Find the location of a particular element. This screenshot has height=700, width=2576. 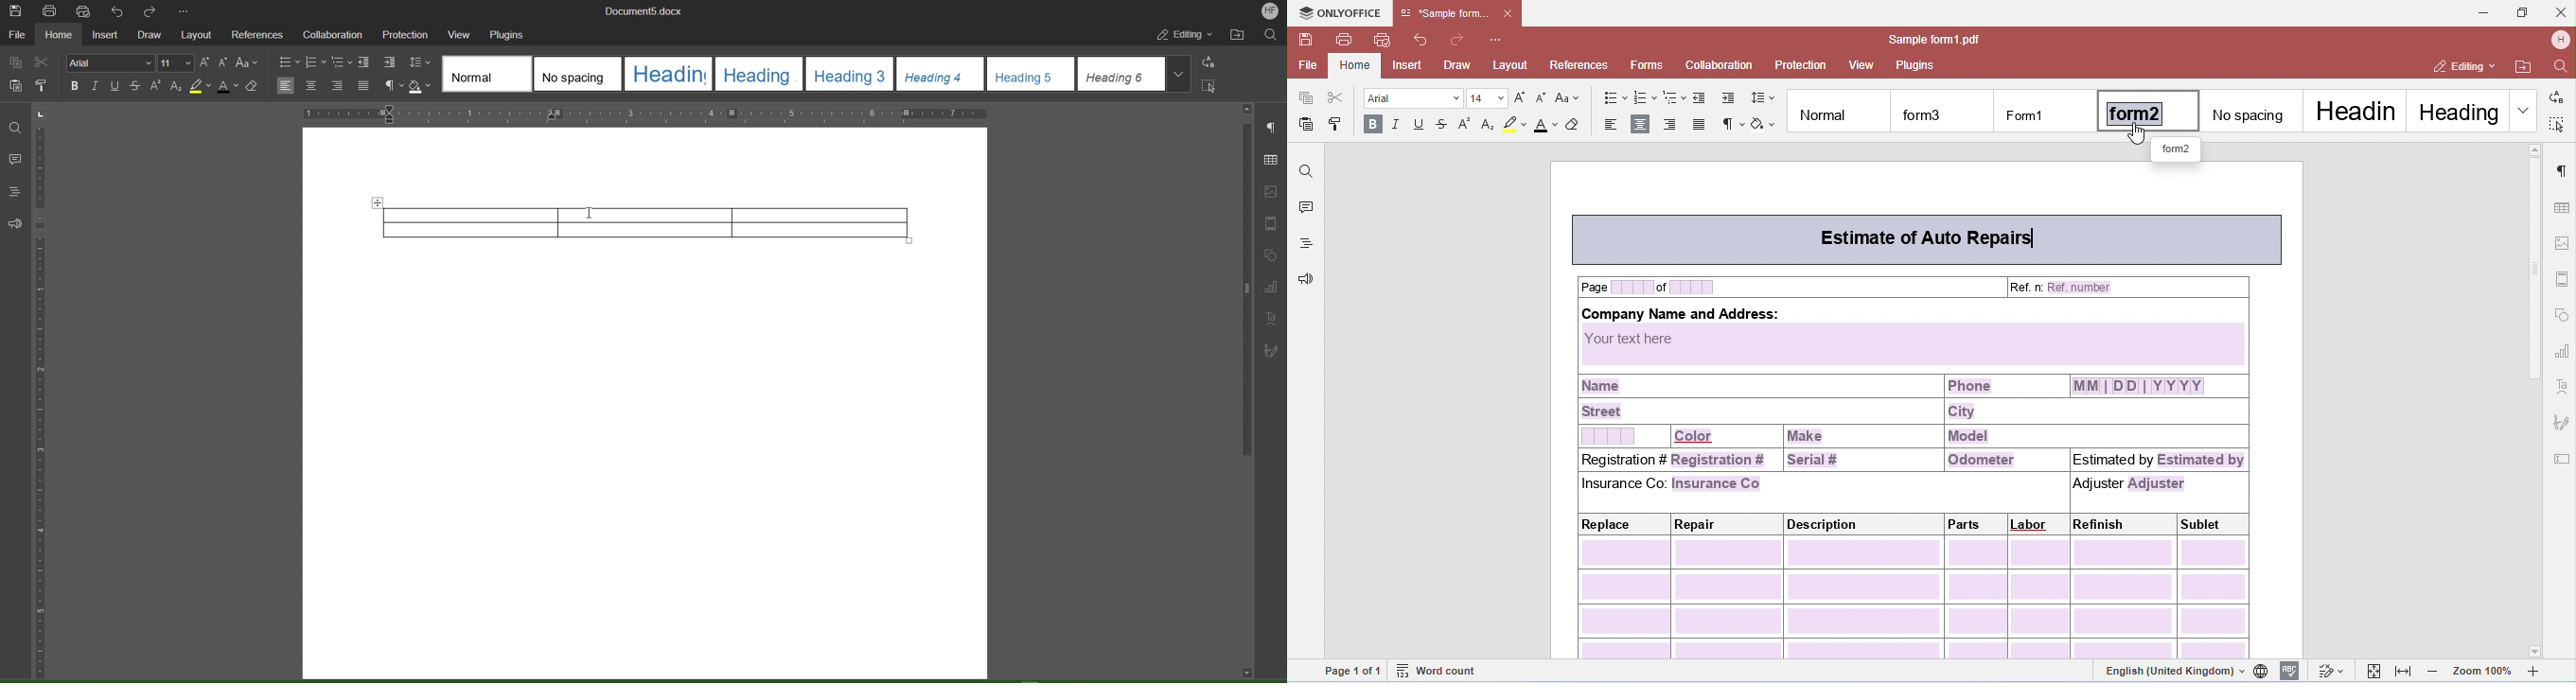

Font Size is located at coordinates (175, 63).